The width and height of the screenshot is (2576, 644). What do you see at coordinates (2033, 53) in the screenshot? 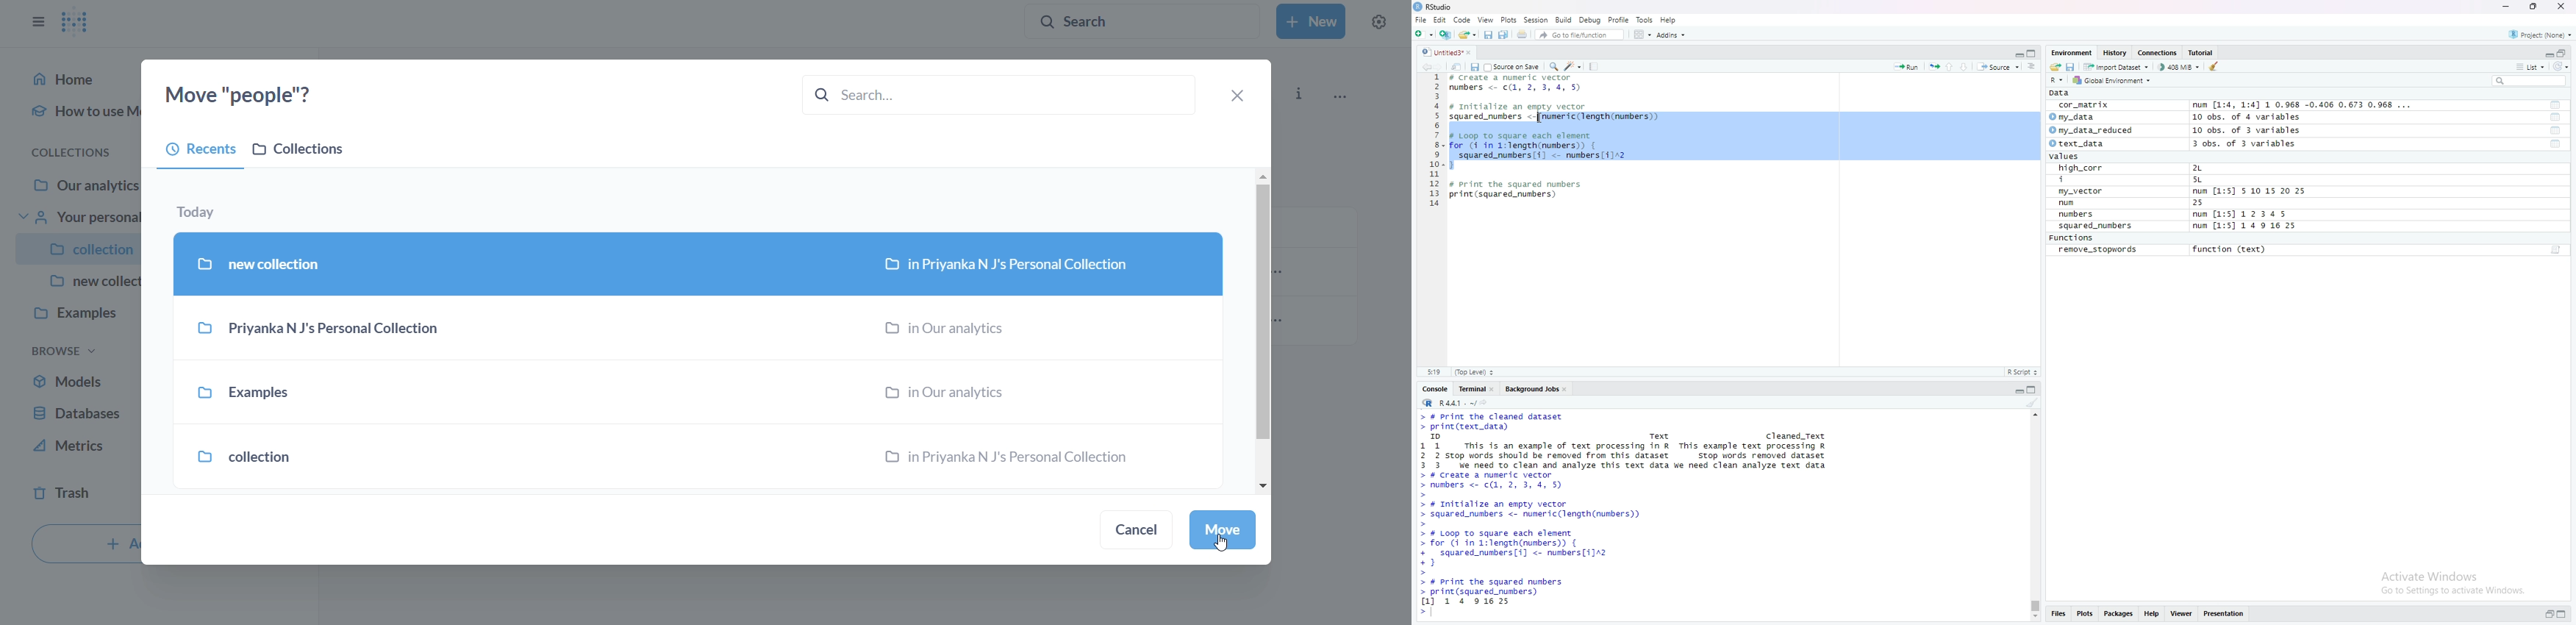
I see `maximize` at bounding box center [2033, 53].